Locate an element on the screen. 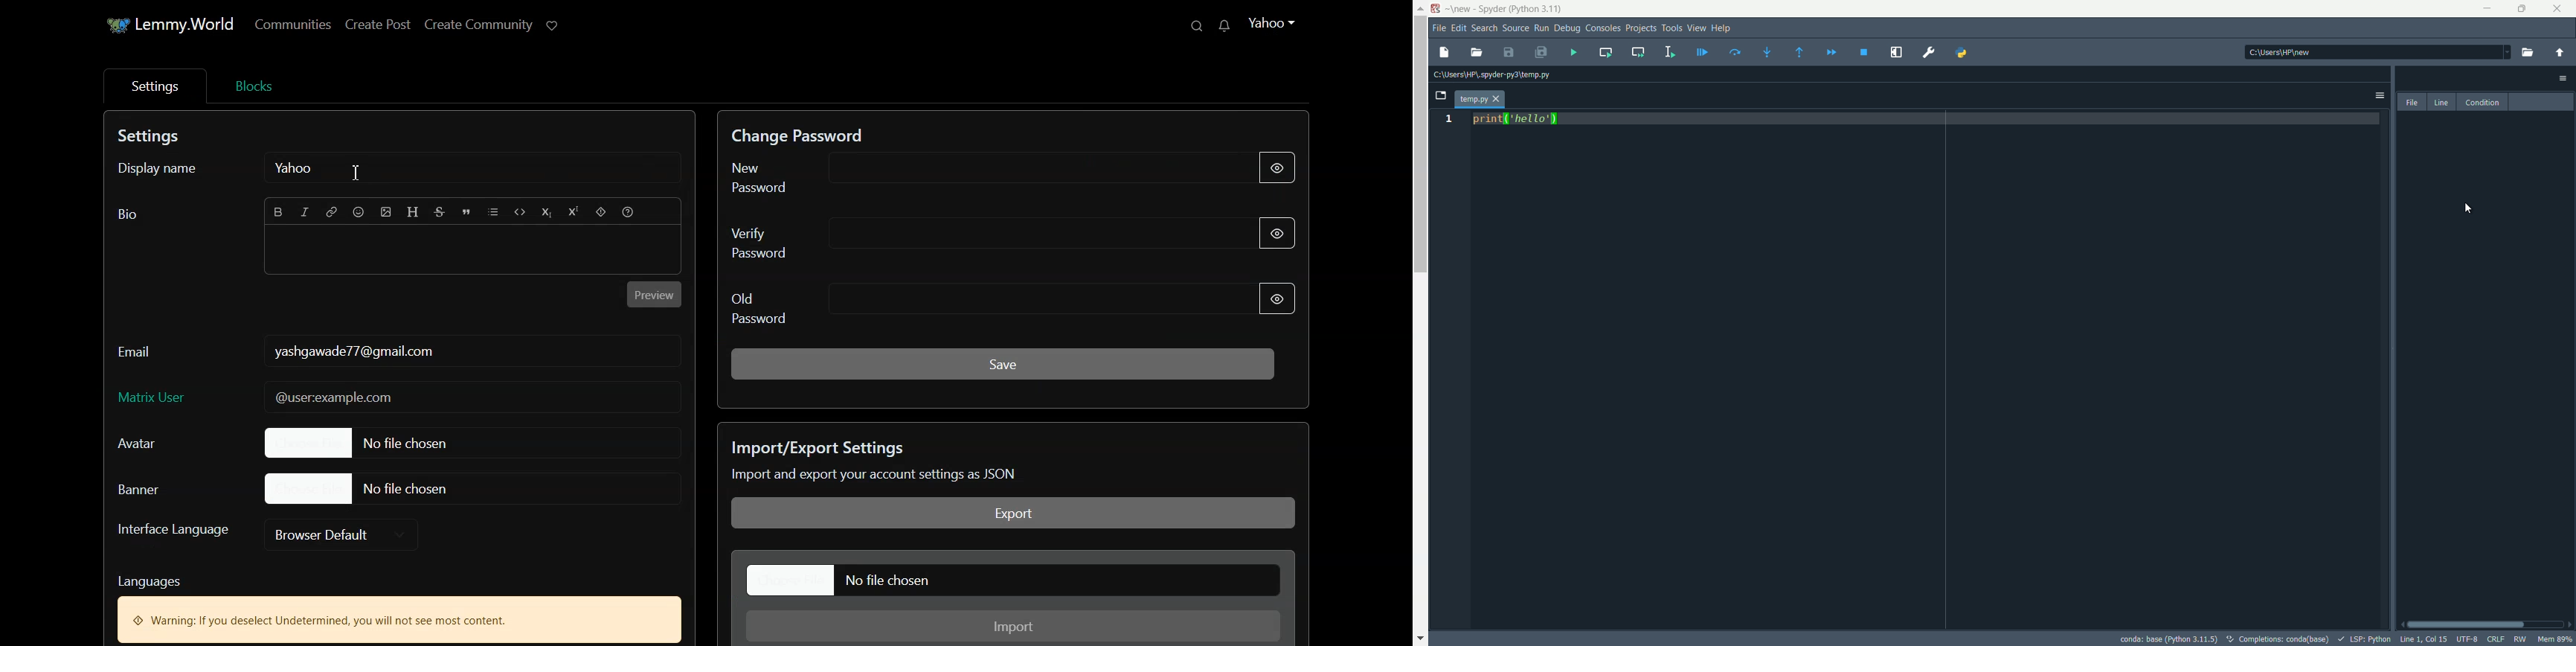 The image size is (2576, 672). browse tabs is located at coordinates (1440, 97).